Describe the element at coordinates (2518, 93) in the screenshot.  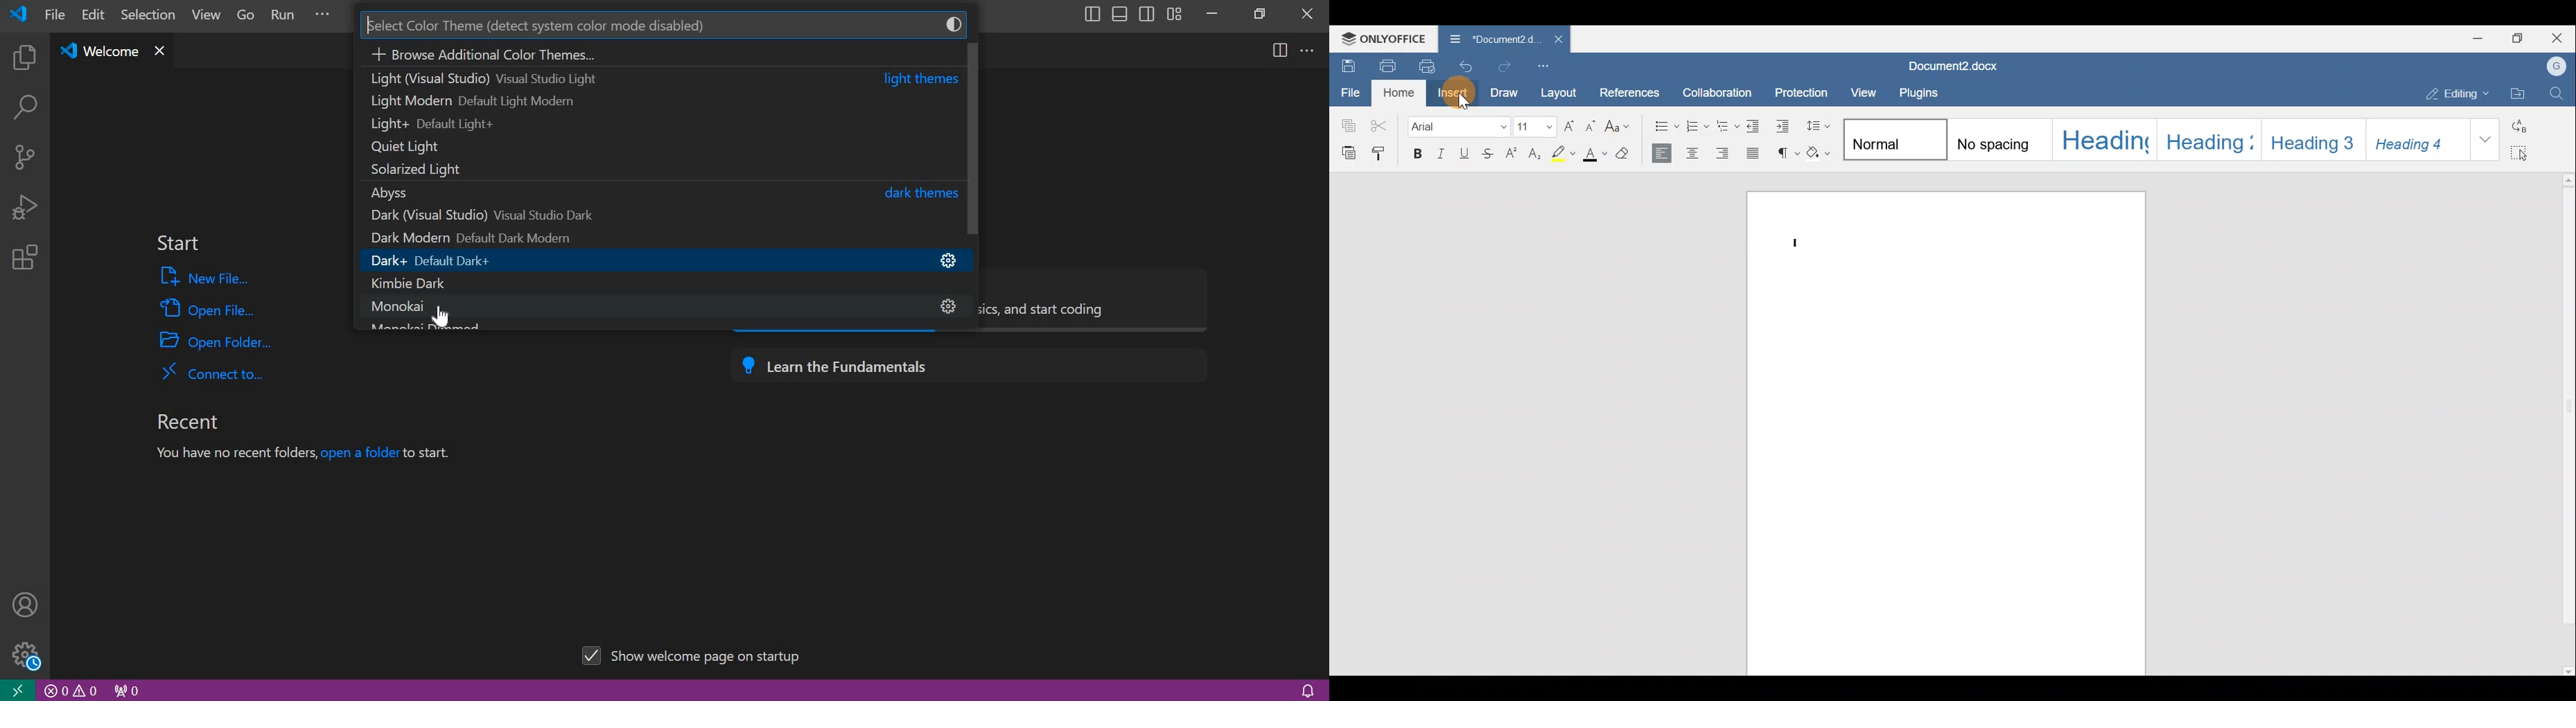
I see `Open file location` at that location.